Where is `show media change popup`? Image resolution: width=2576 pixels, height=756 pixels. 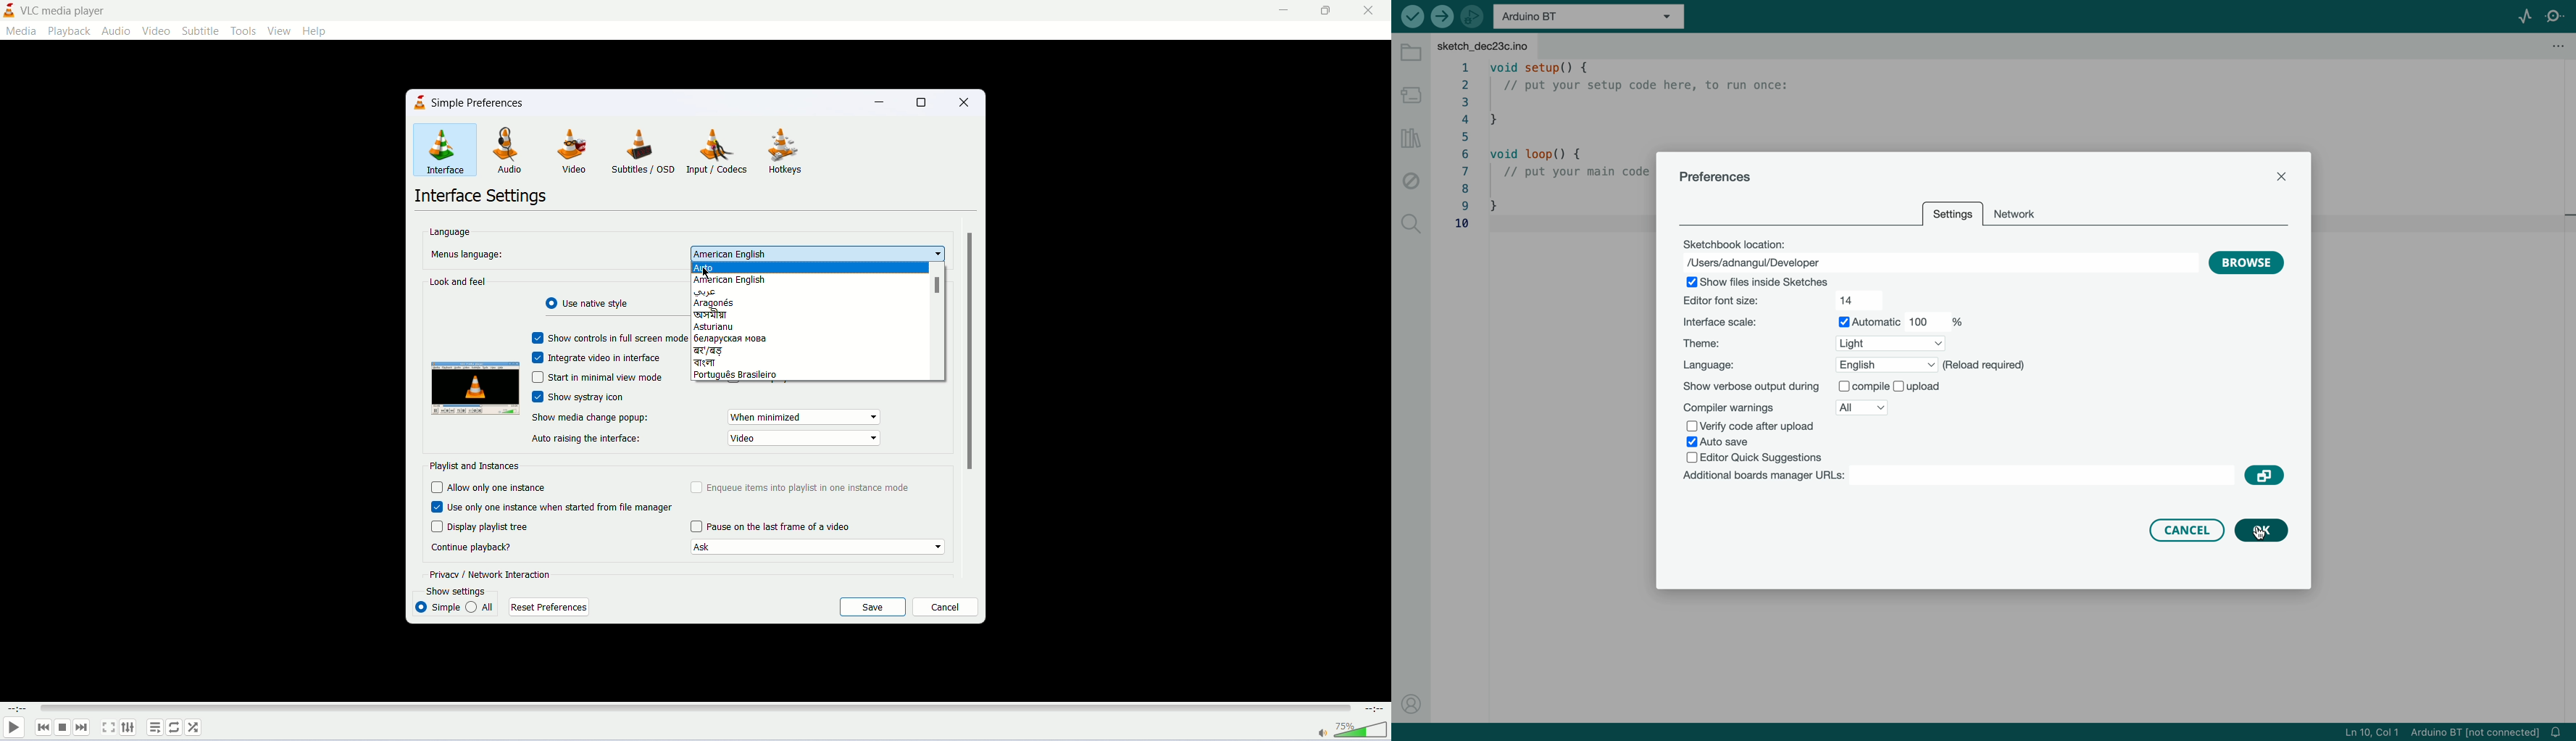 show media change popup is located at coordinates (591, 418).